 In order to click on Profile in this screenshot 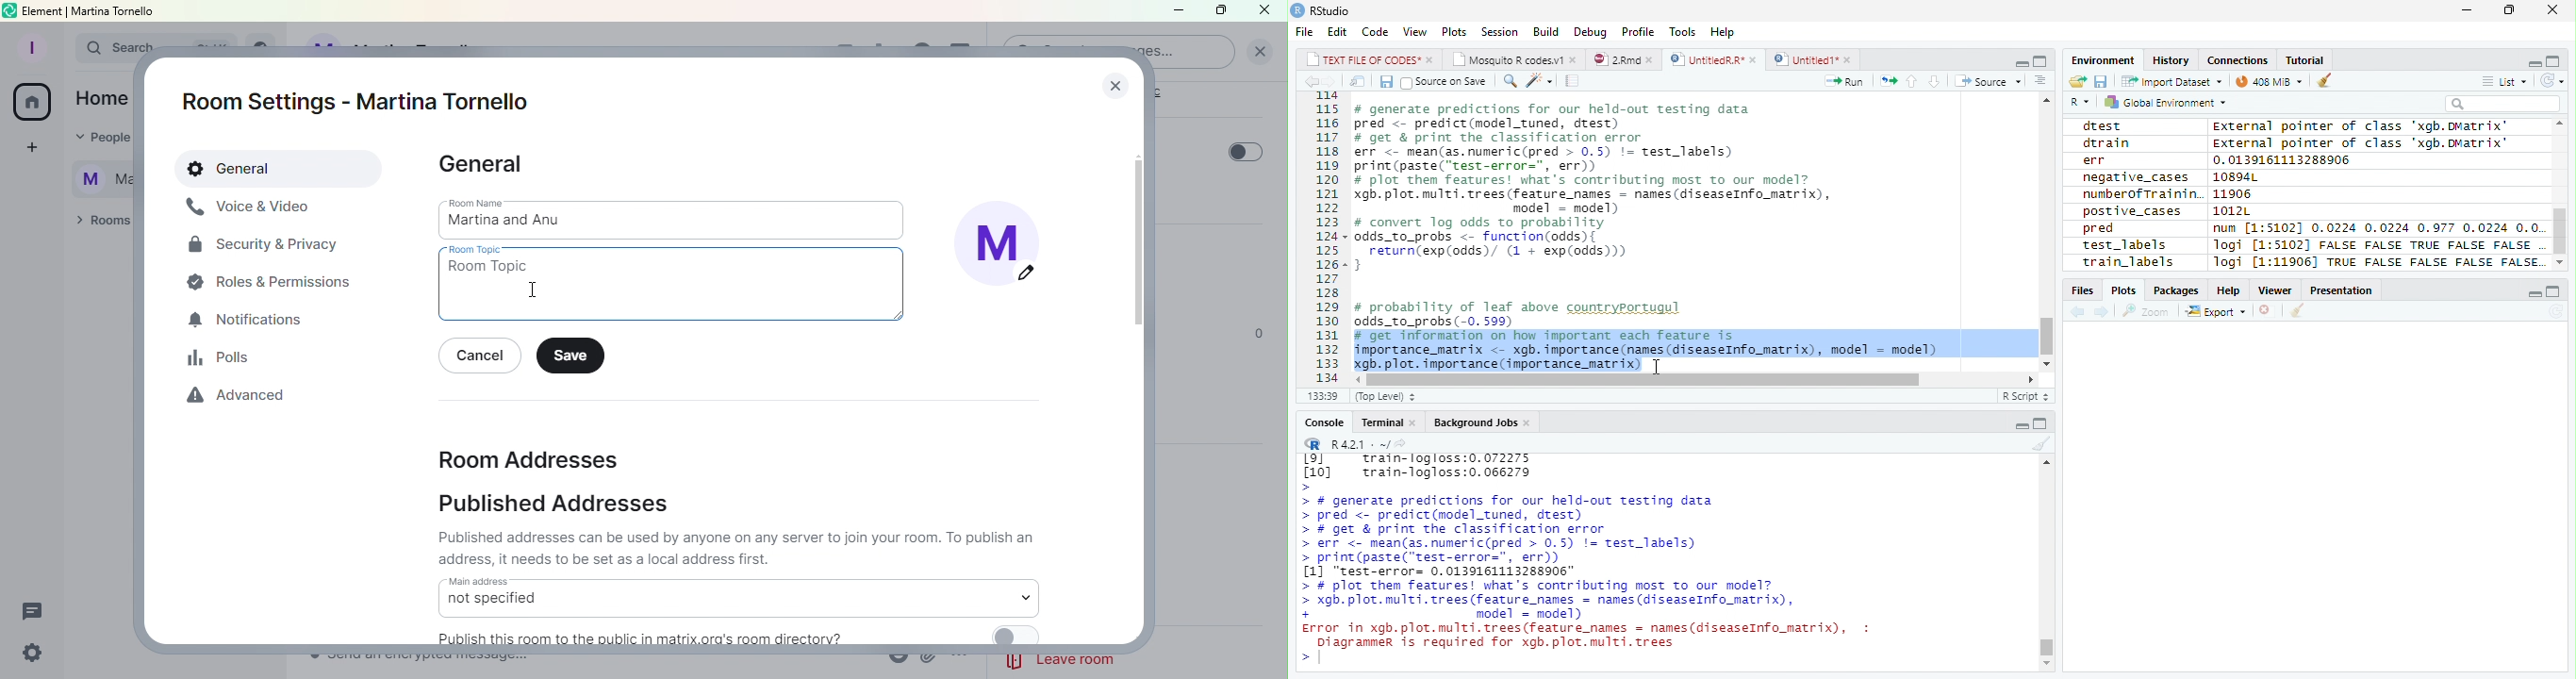, I will do `click(1639, 31)`.